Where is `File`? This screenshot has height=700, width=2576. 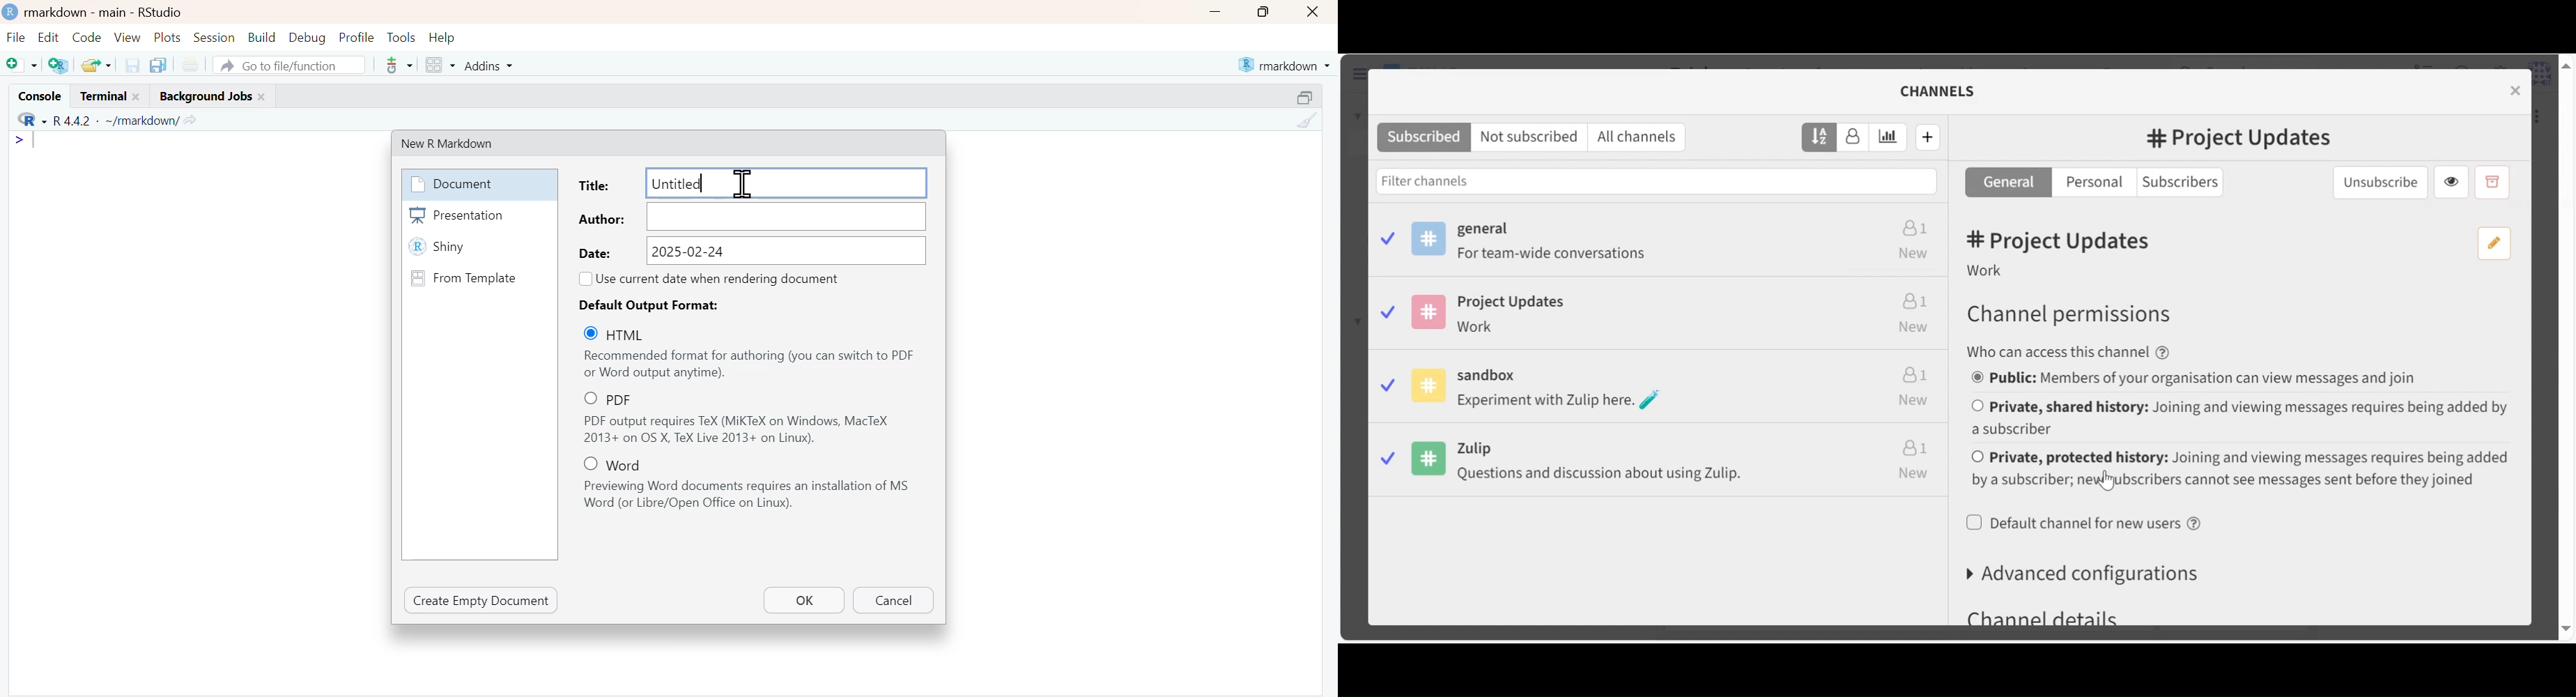
File is located at coordinates (17, 38).